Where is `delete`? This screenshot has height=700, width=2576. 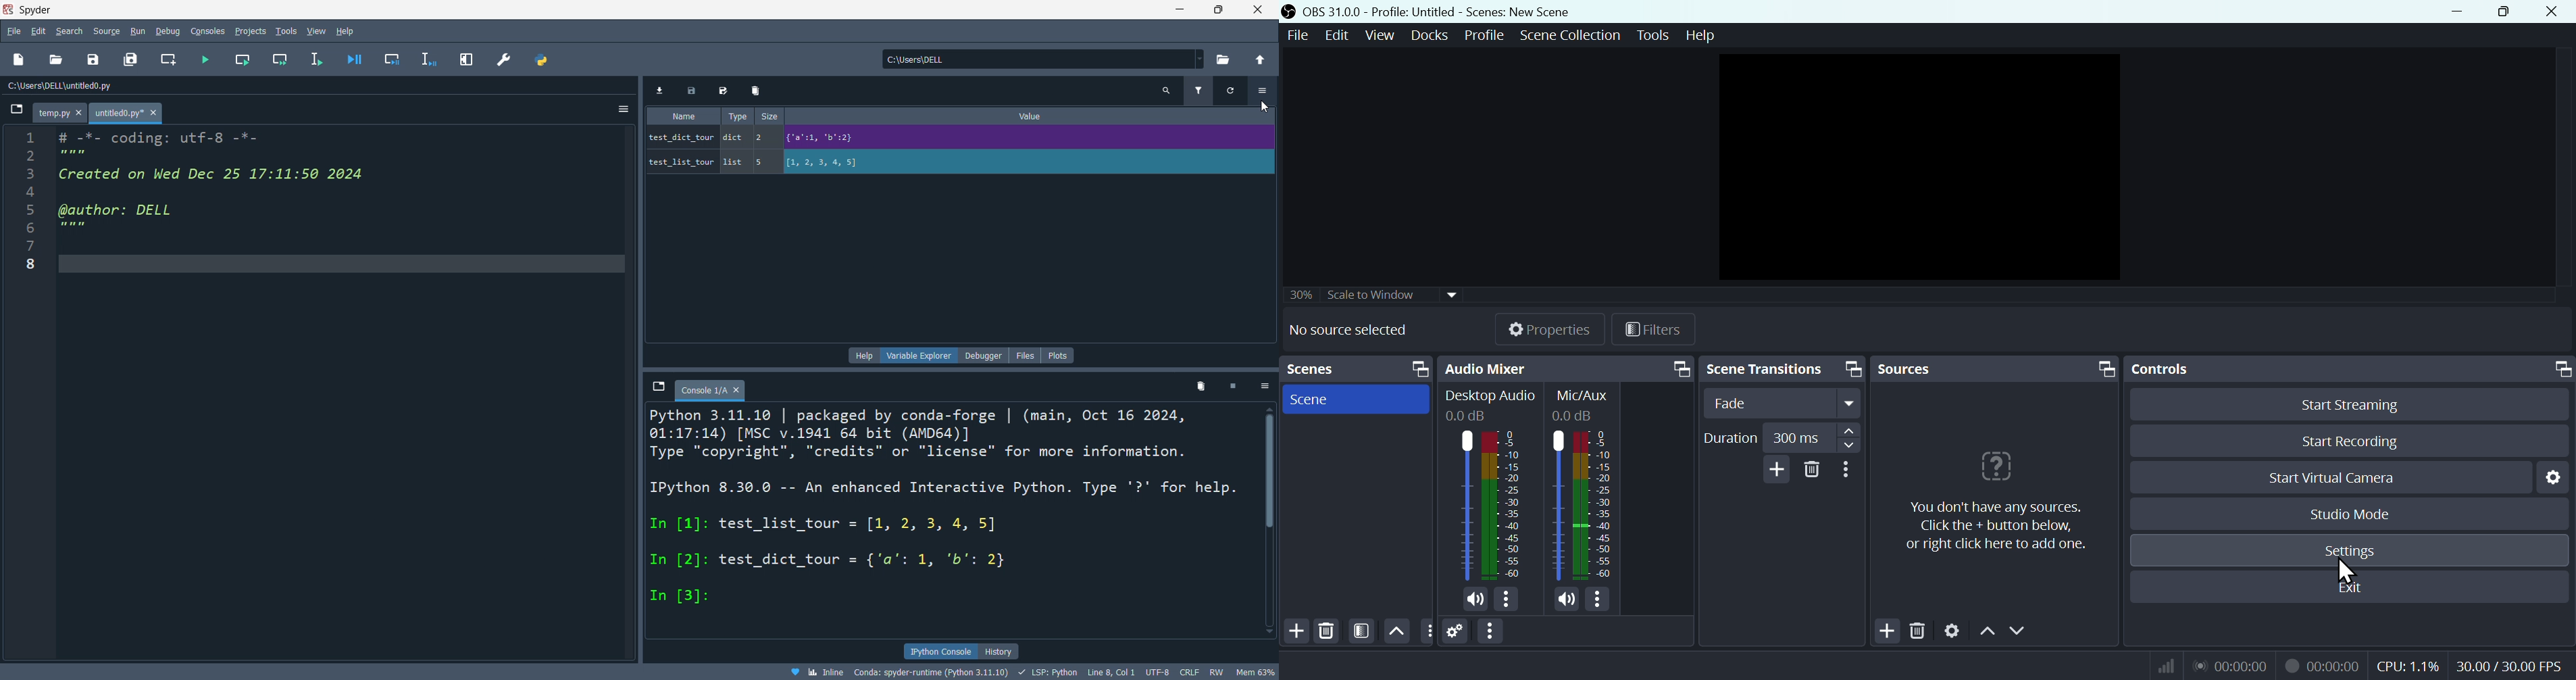
delete is located at coordinates (754, 92).